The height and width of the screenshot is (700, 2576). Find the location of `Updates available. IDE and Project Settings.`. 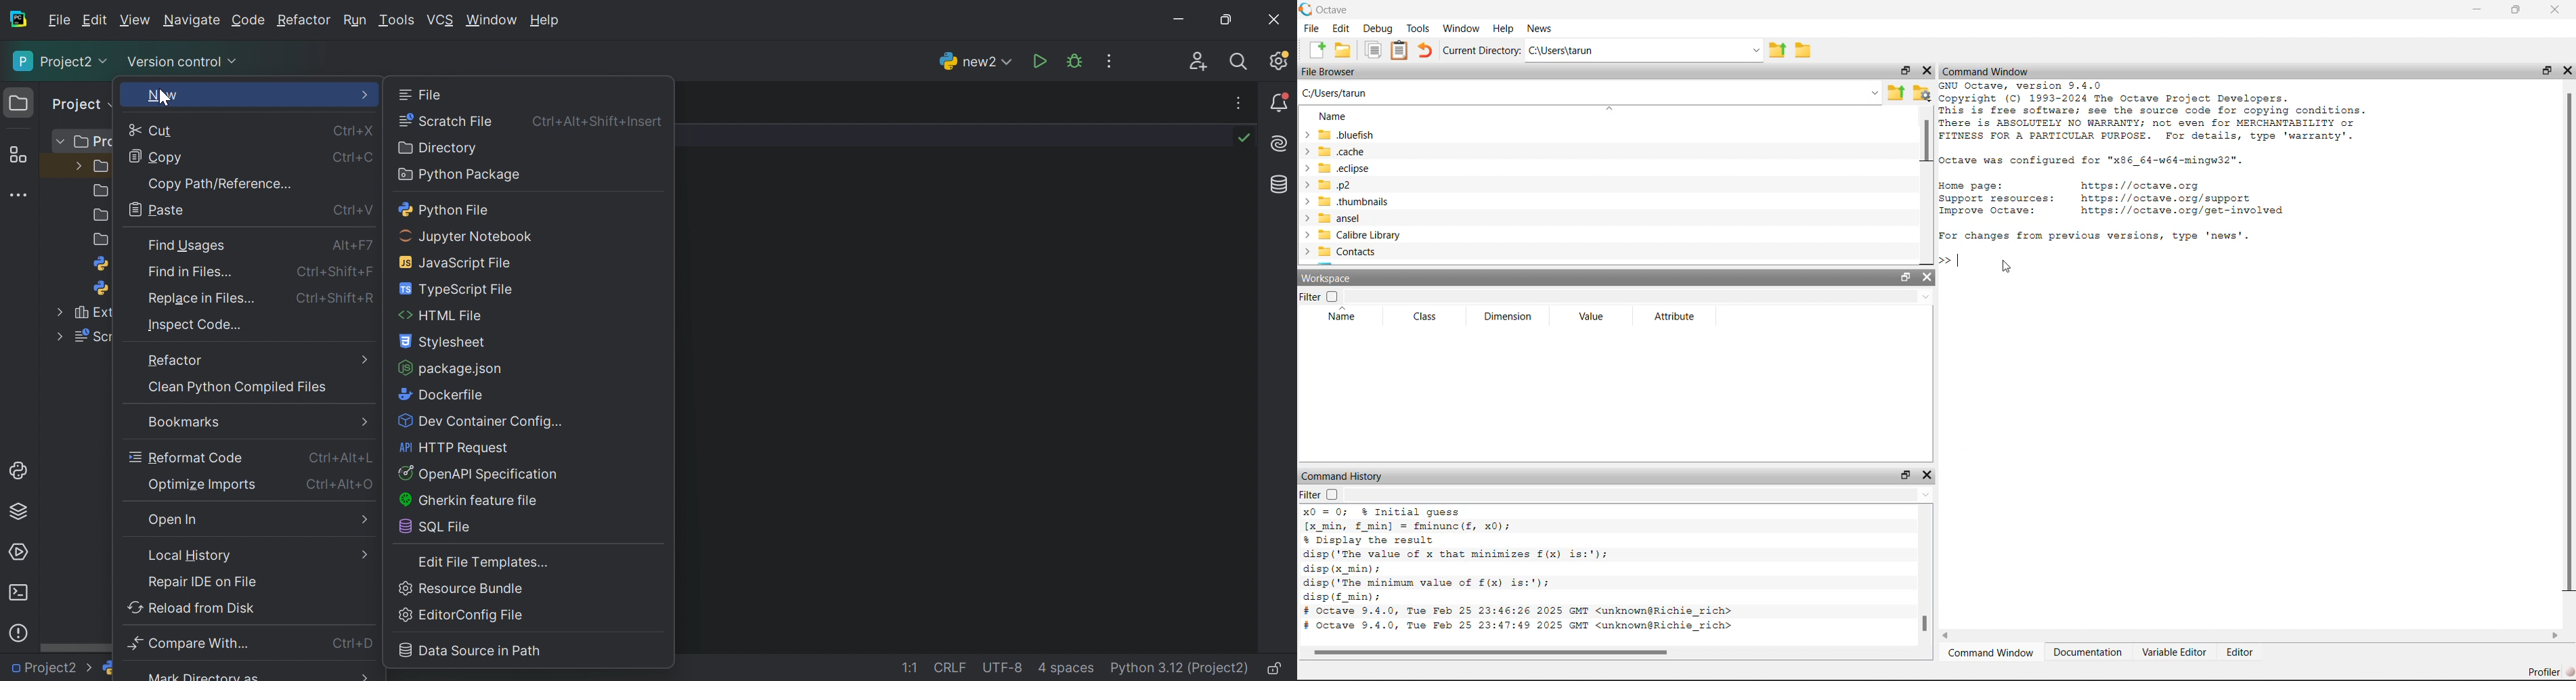

Updates available. IDE and Project Settings. is located at coordinates (1281, 62).